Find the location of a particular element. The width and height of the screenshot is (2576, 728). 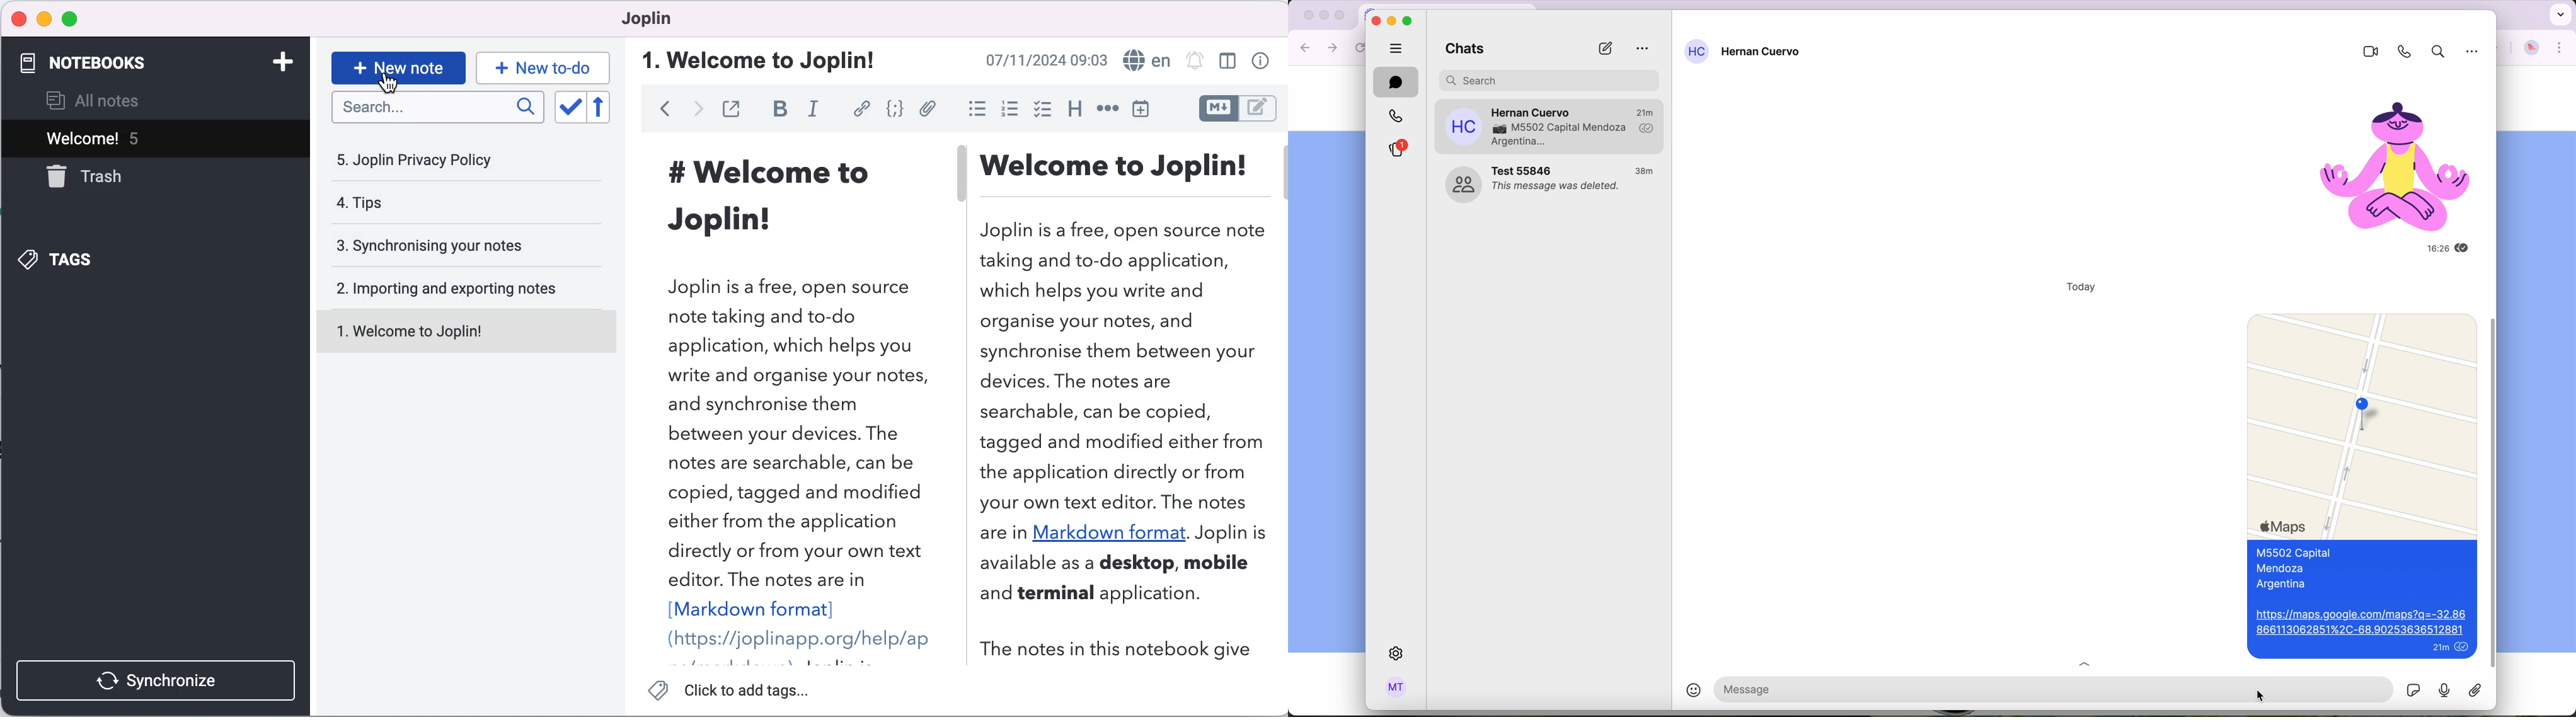

Argentina... is located at coordinates (1519, 142).